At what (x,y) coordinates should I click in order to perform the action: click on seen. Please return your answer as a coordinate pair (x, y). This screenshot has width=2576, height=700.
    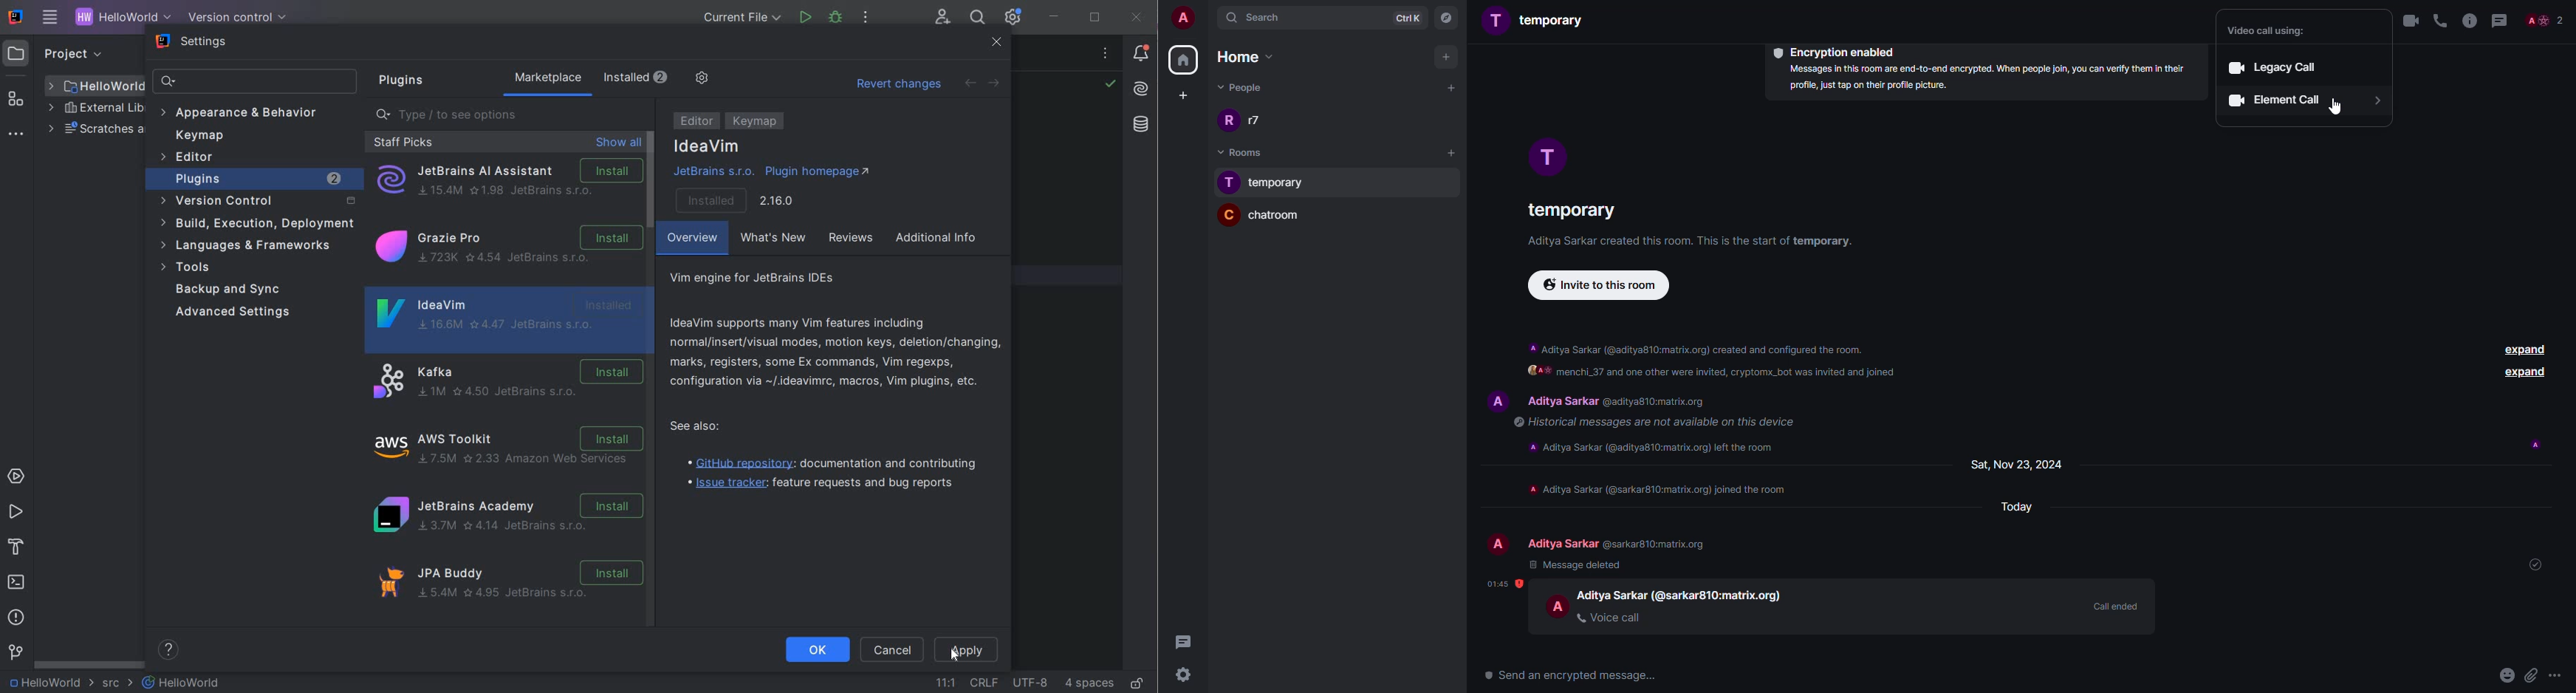
    Looking at the image, I should click on (2535, 446).